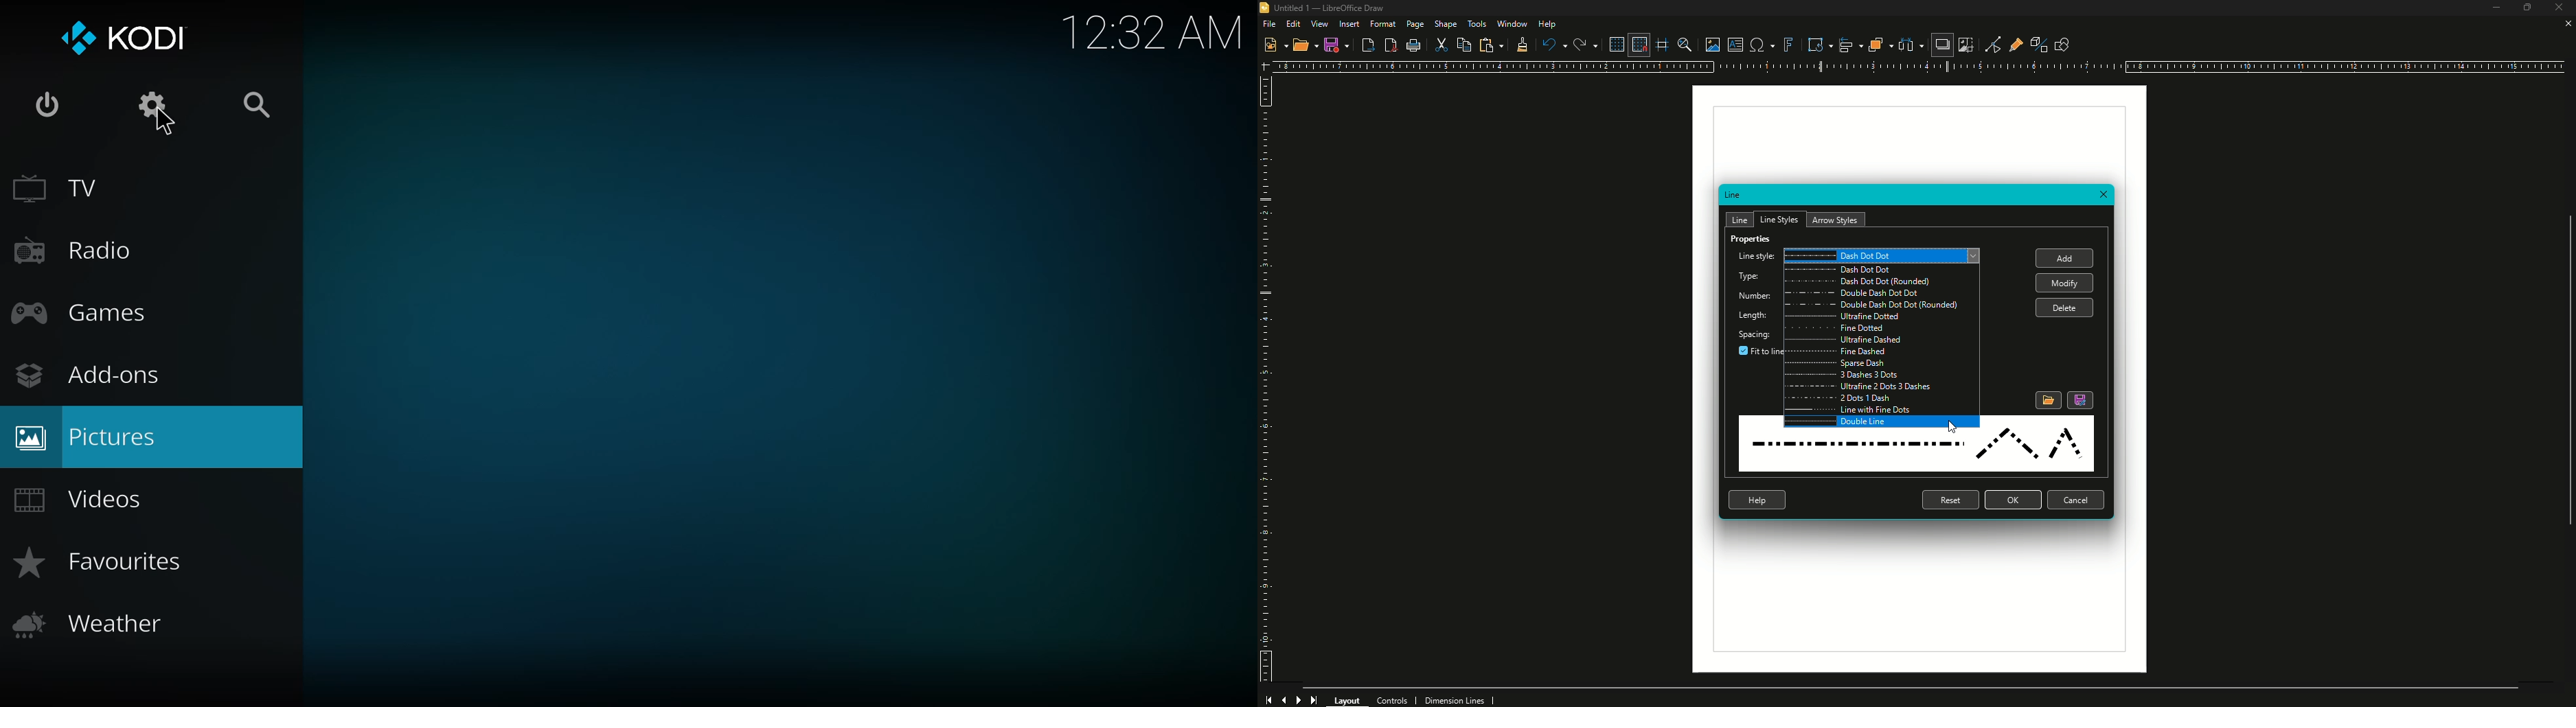 Image resolution: width=2576 pixels, height=728 pixels. Describe the element at coordinates (264, 107) in the screenshot. I see `search` at that location.